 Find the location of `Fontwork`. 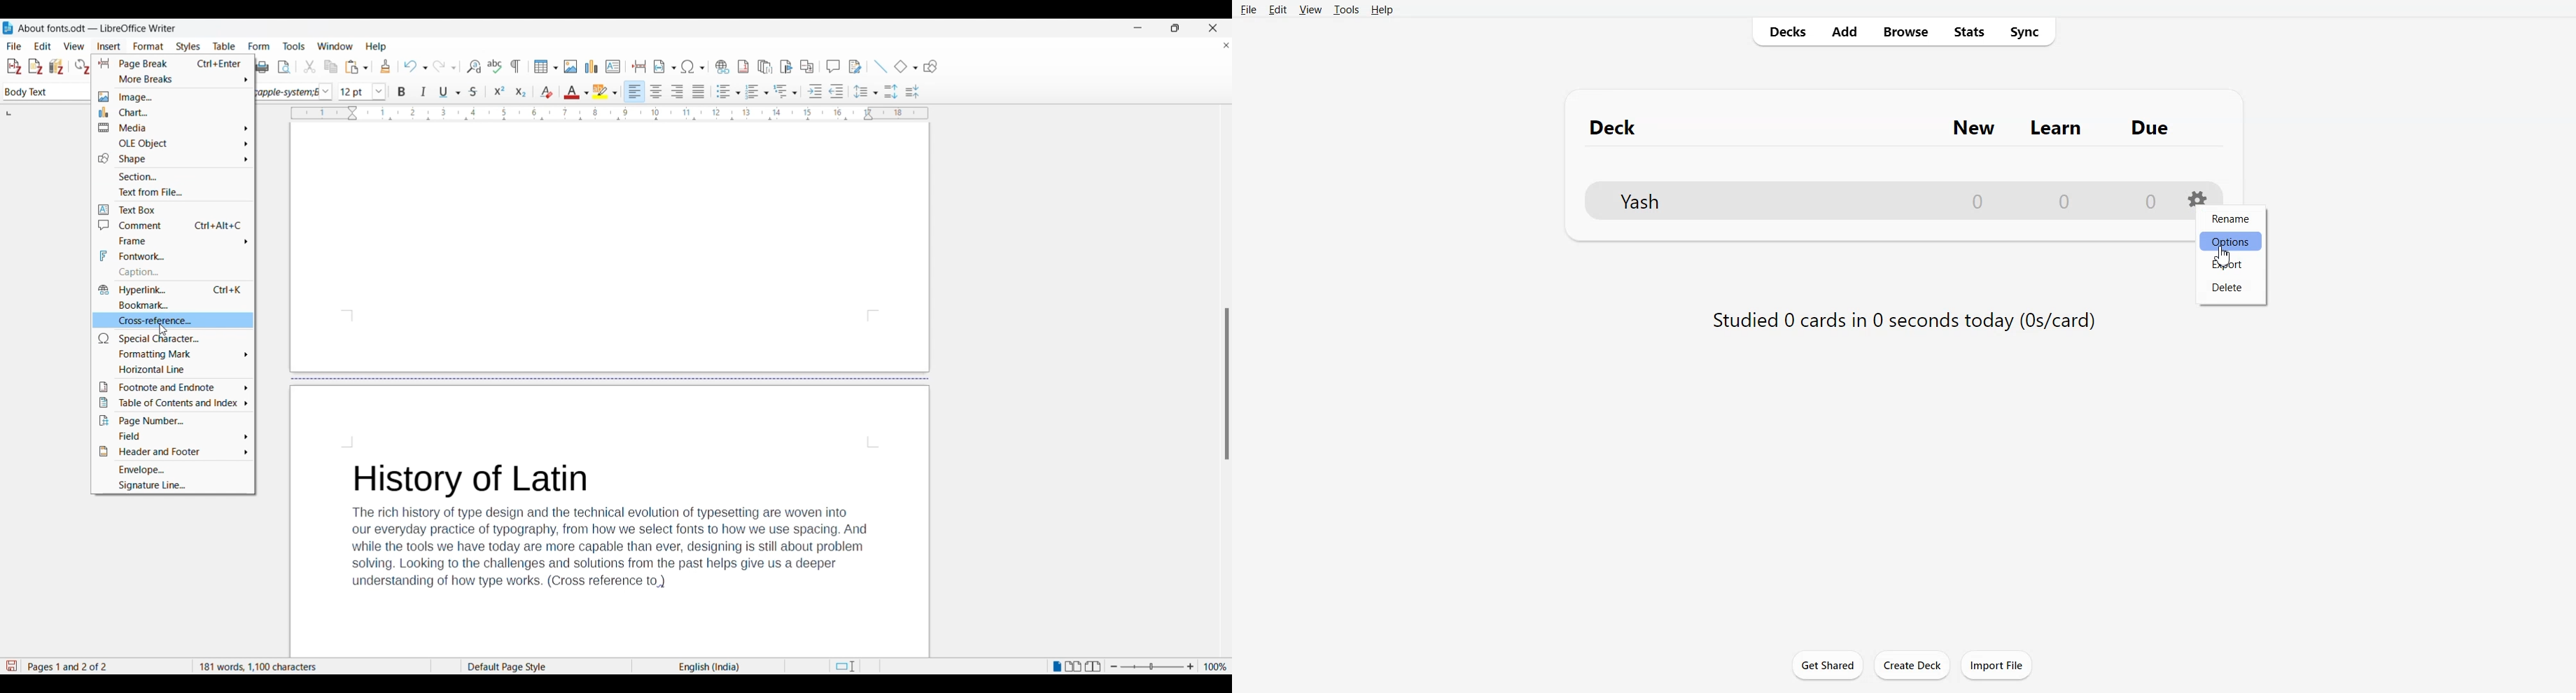

Fontwork is located at coordinates (173, 255).